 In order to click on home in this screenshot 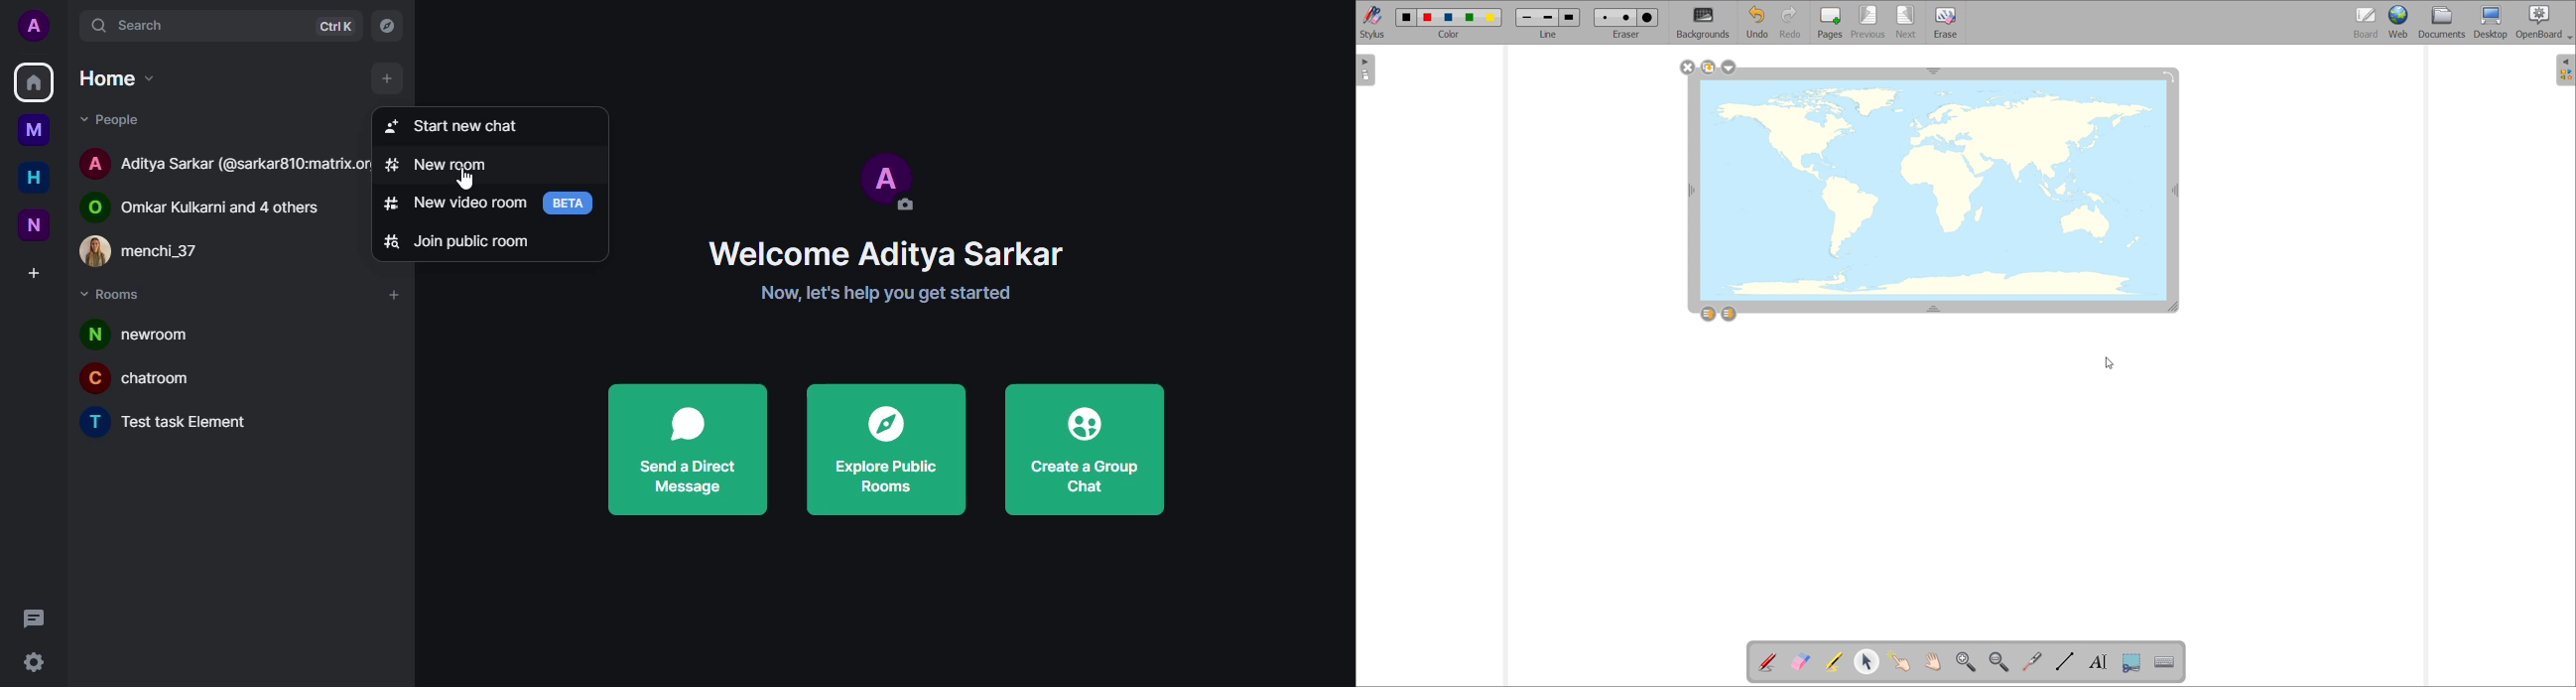, I will do `click(34, 83)`.